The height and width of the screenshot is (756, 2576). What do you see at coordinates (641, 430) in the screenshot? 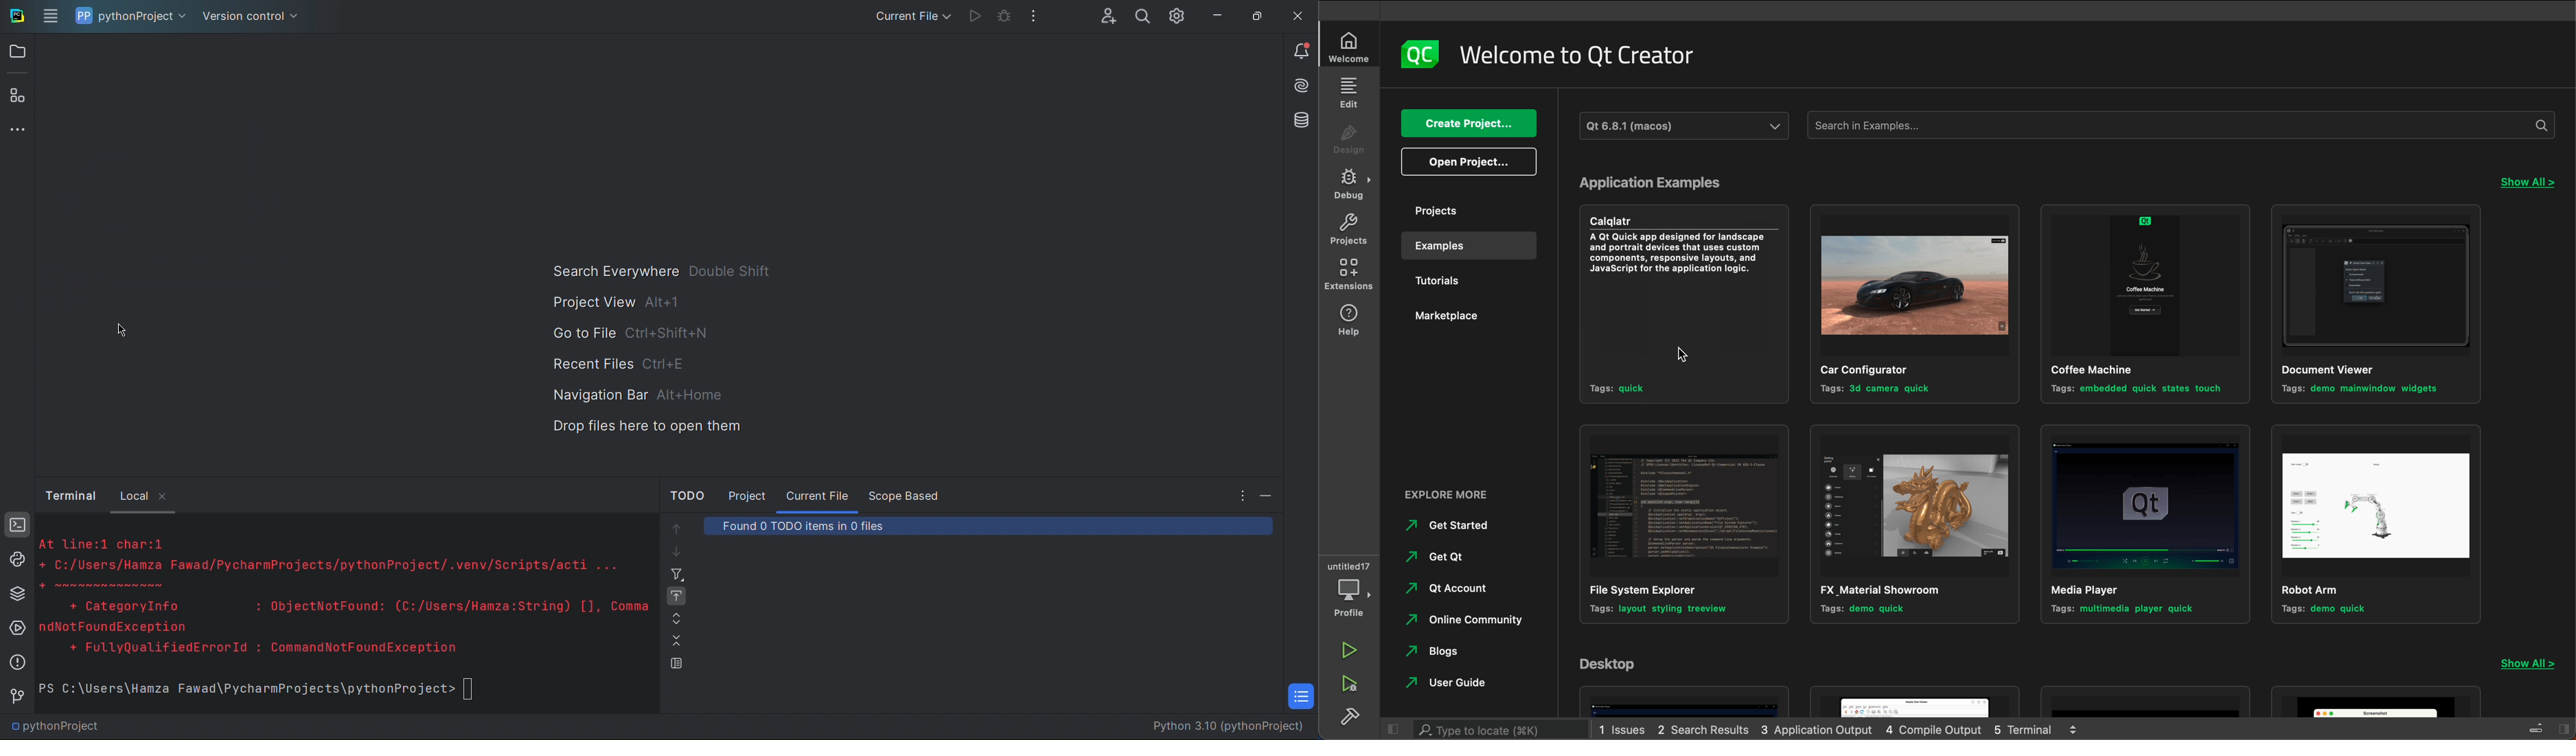
I see `Drop Files Here to Open Them` at bounding box center [641, 430].